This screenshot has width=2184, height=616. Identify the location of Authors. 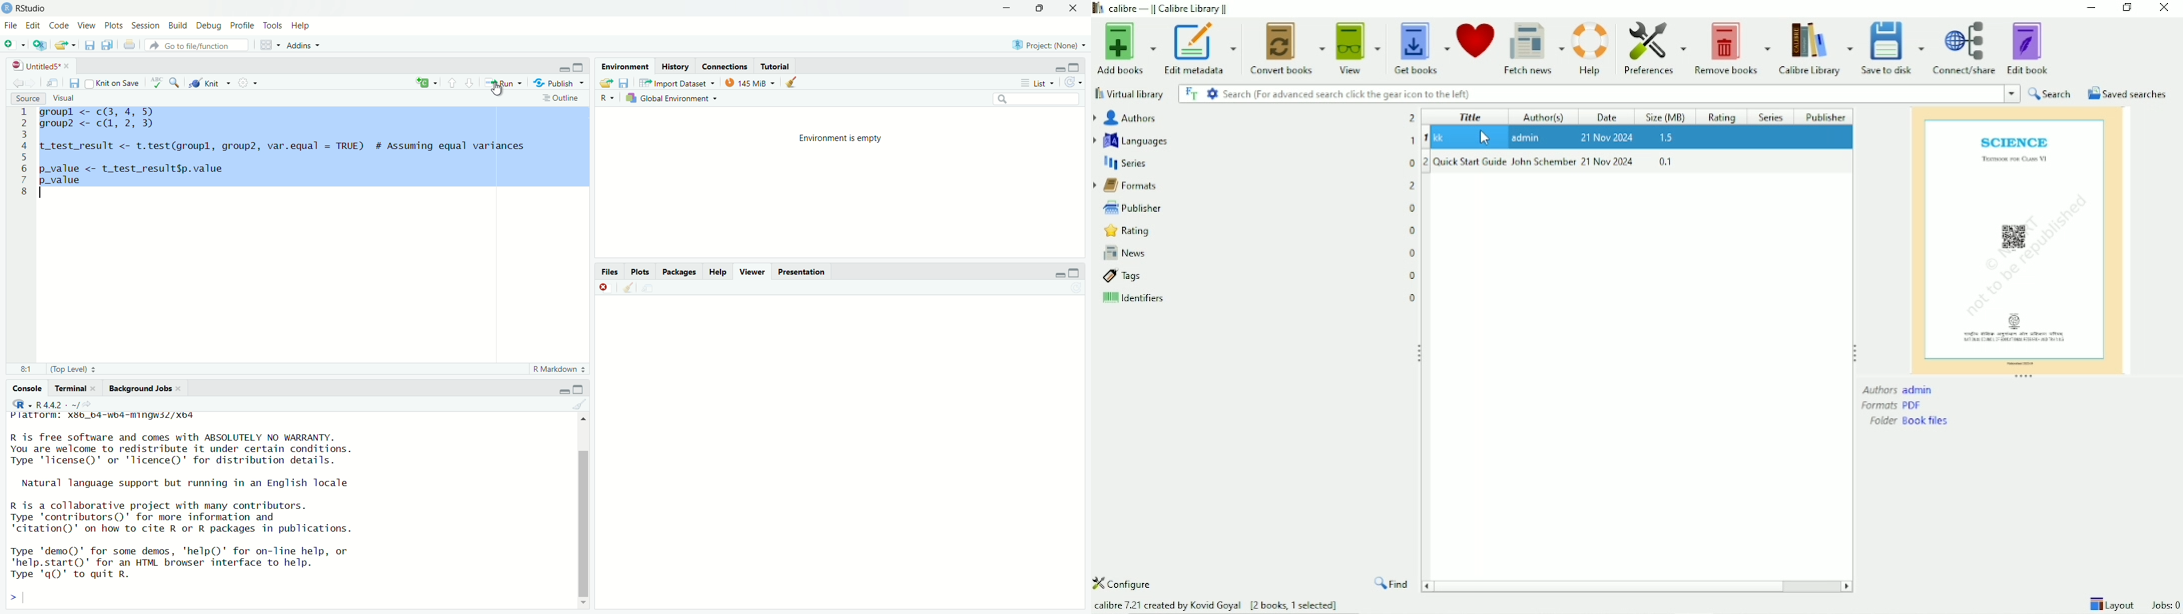
(1899, 390).